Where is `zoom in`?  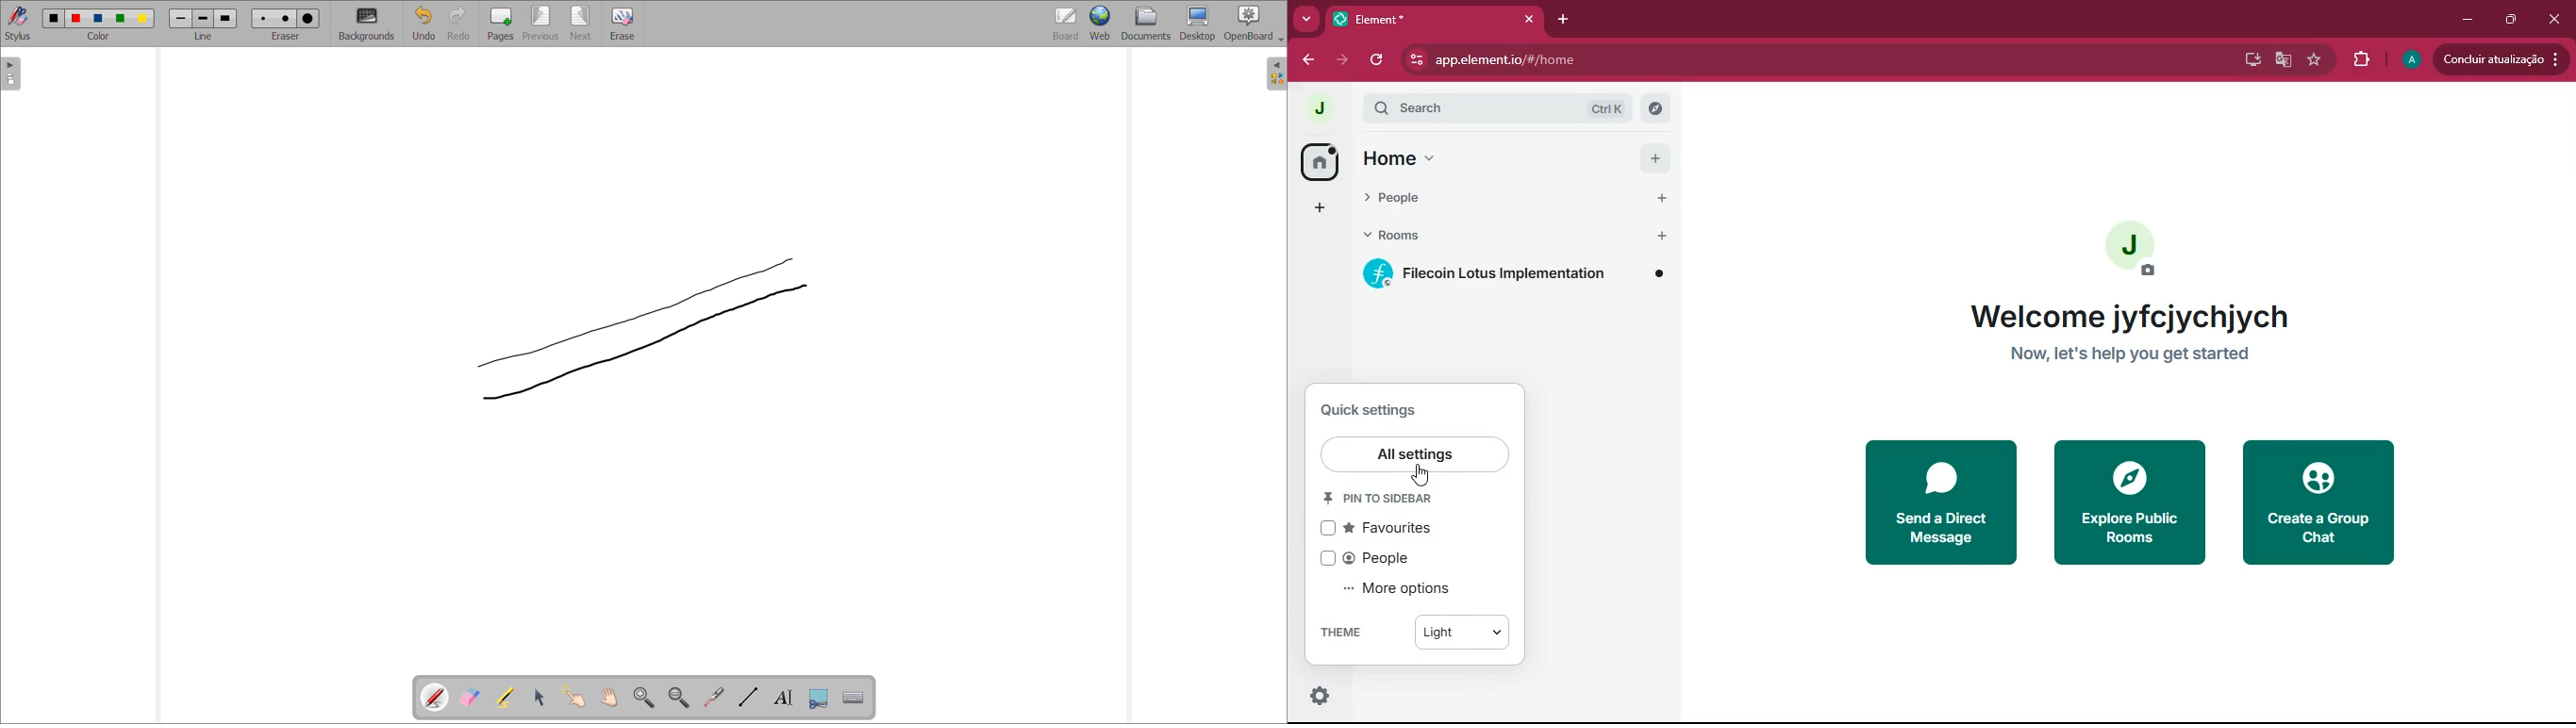 zoom in is located at coordinates (645, 697).